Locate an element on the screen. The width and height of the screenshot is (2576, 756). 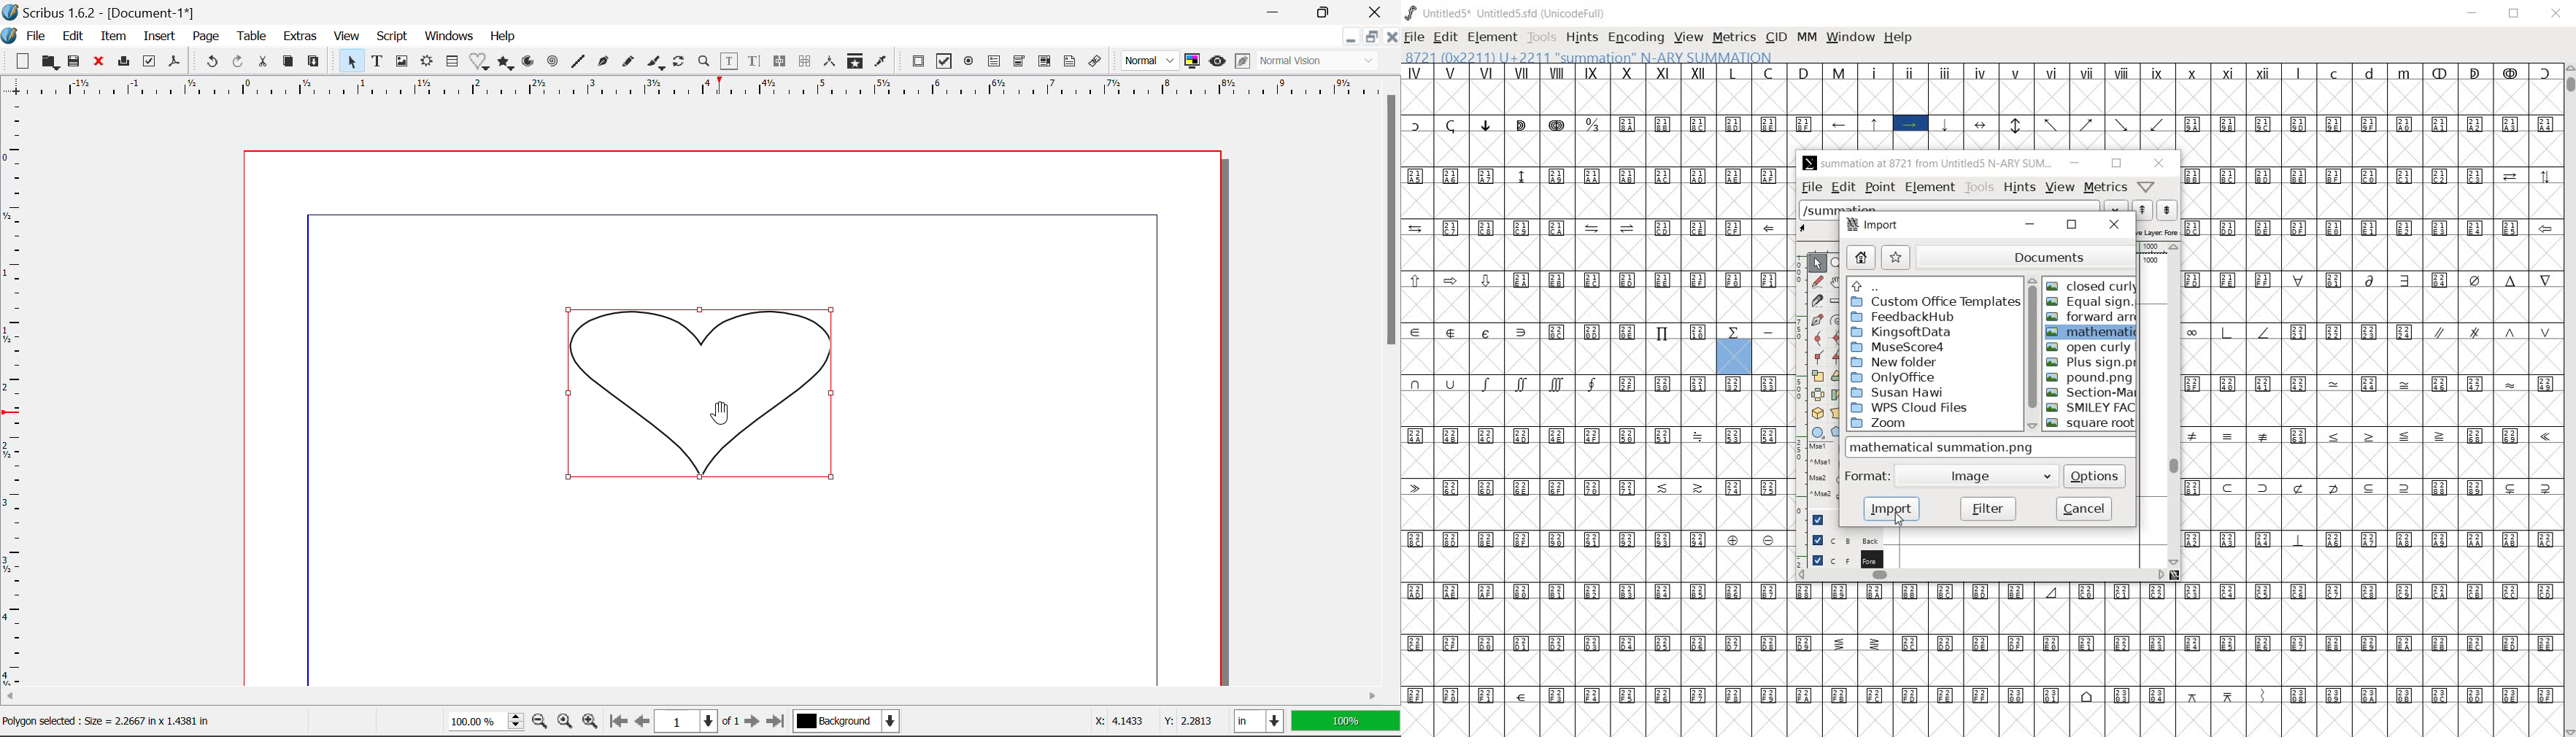
load word list is located at coordinates (1964, 206).